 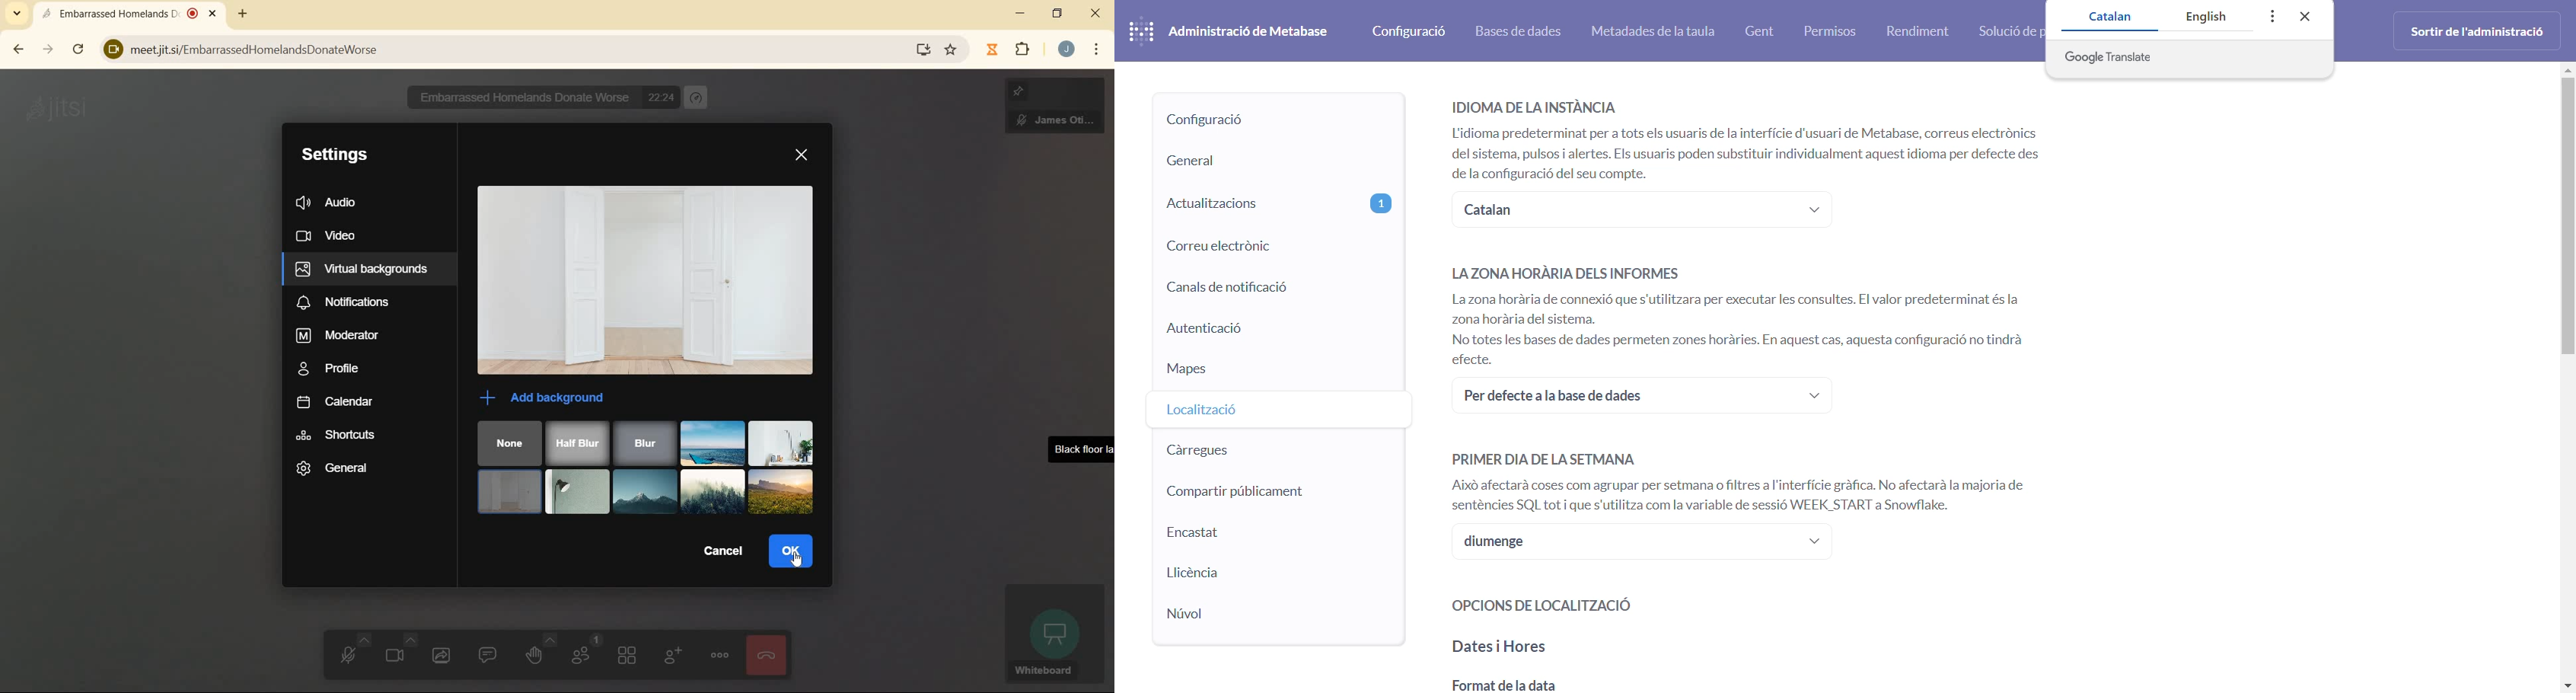 I want to click on video, so click(x=328, y=238).